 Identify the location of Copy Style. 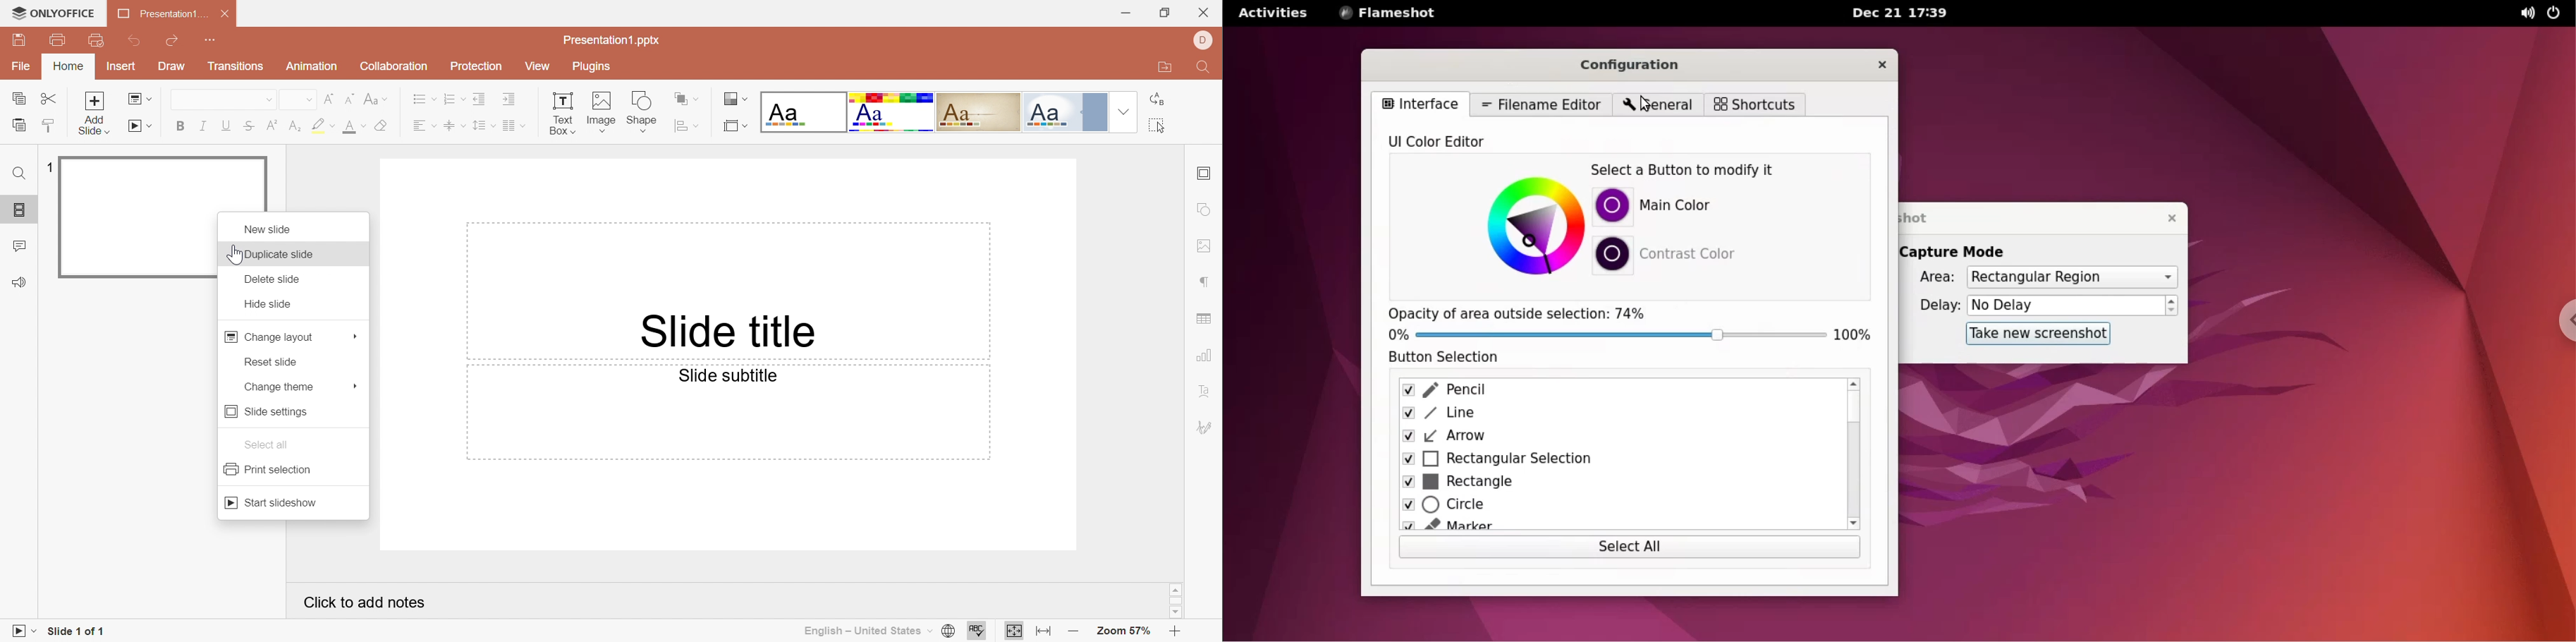
(49, 124).